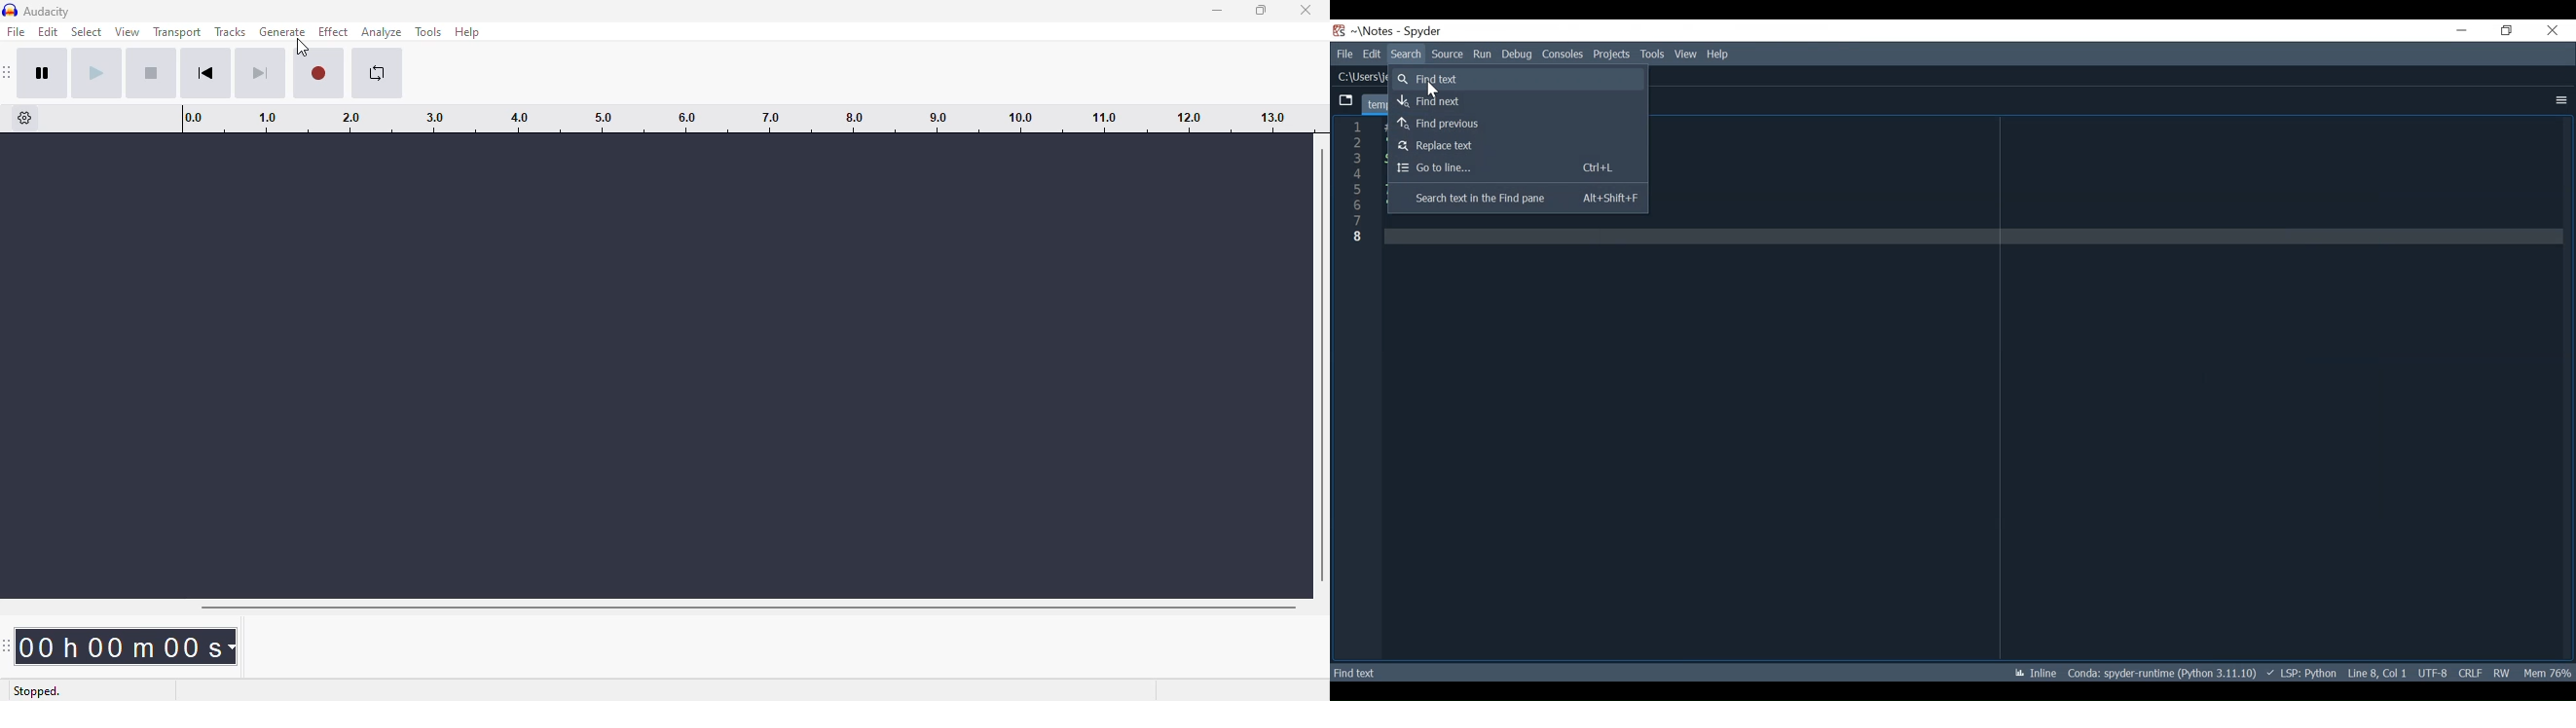 The image size is (2576, 728). Describe the element at coordinates (427, 32) in the screenshot. I see `tools` at that location.